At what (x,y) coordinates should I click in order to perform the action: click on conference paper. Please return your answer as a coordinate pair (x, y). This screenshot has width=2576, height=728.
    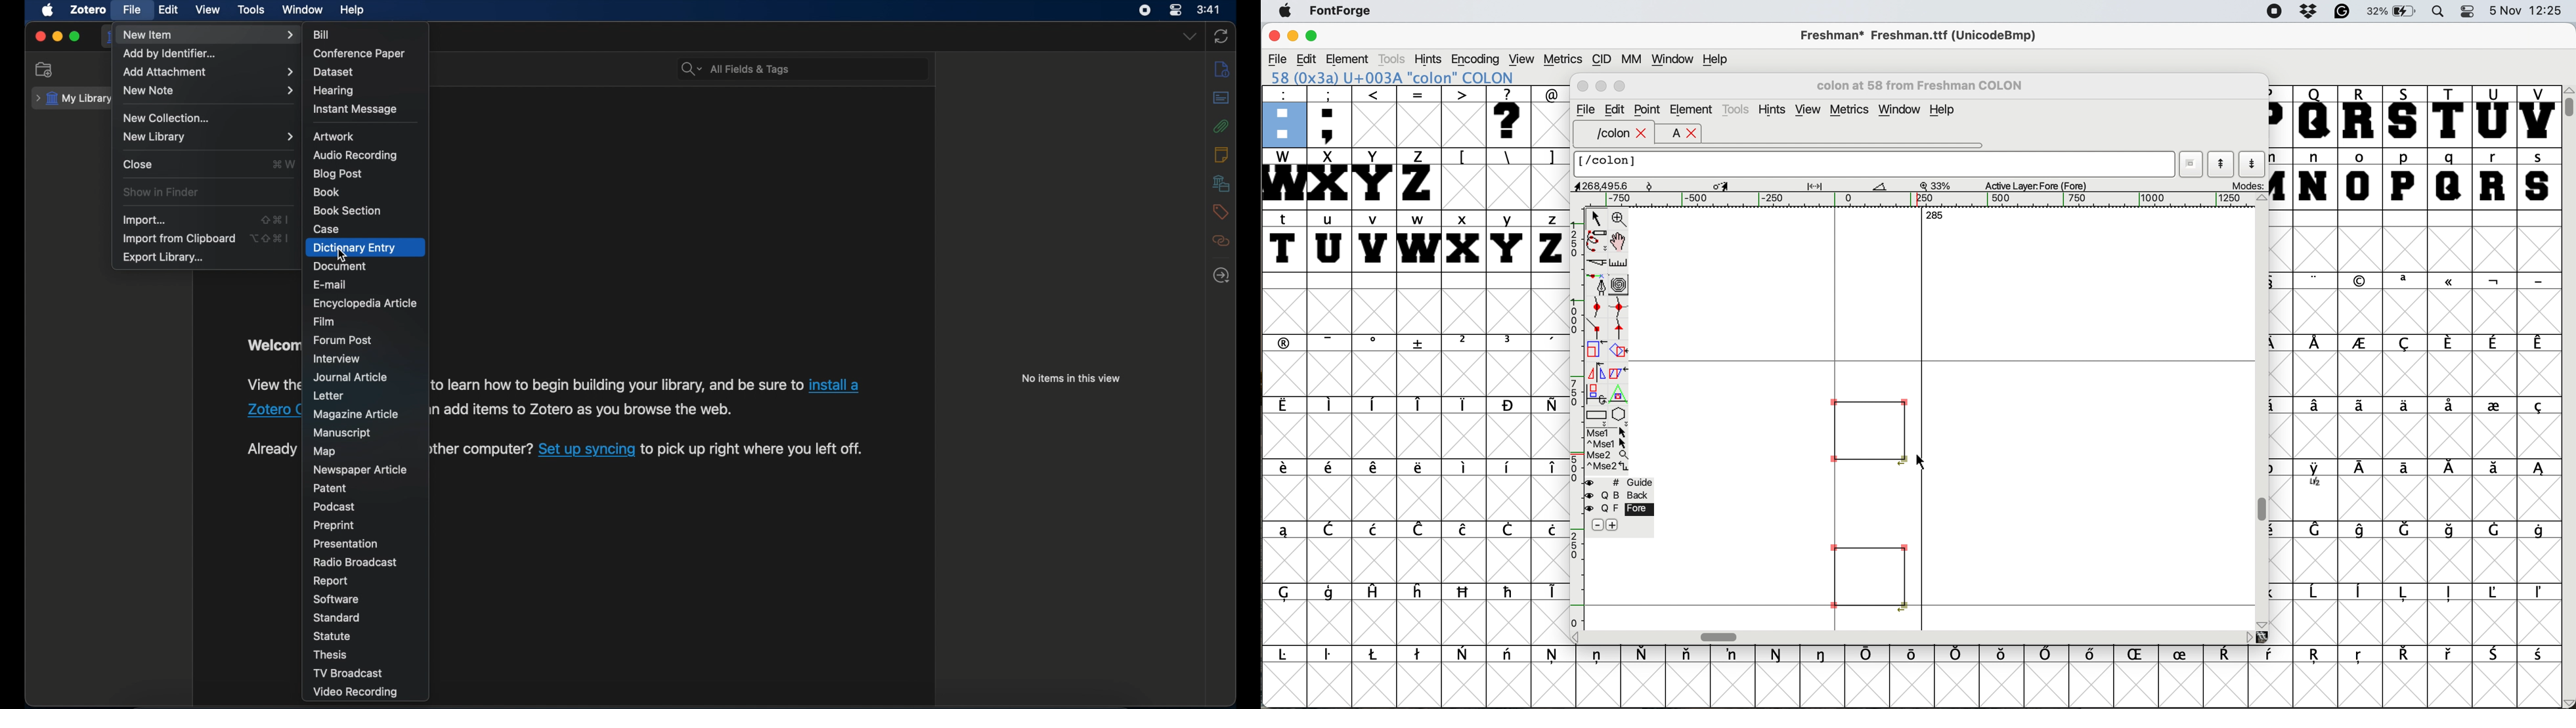
    Looking at the image, I should click on (359, 54).